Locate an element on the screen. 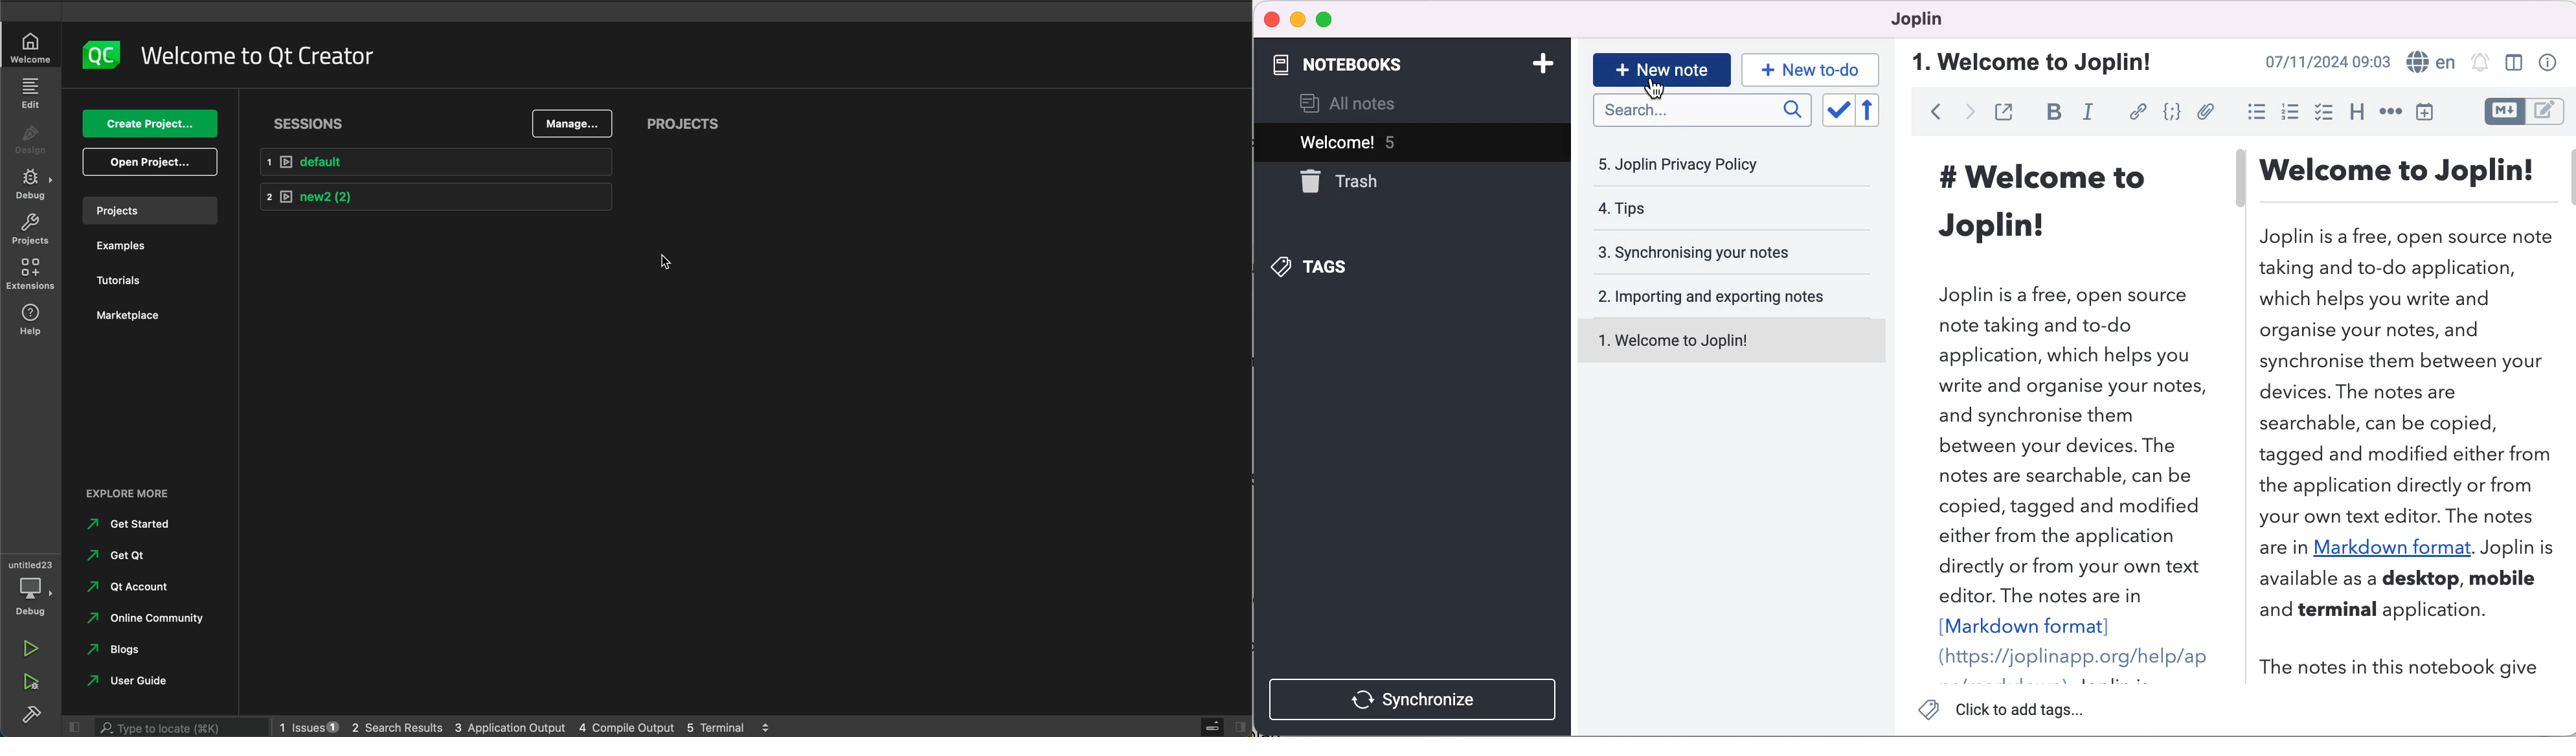 This screenshot has width=2576, height=756. heading is located at coordinates (2356, 111).